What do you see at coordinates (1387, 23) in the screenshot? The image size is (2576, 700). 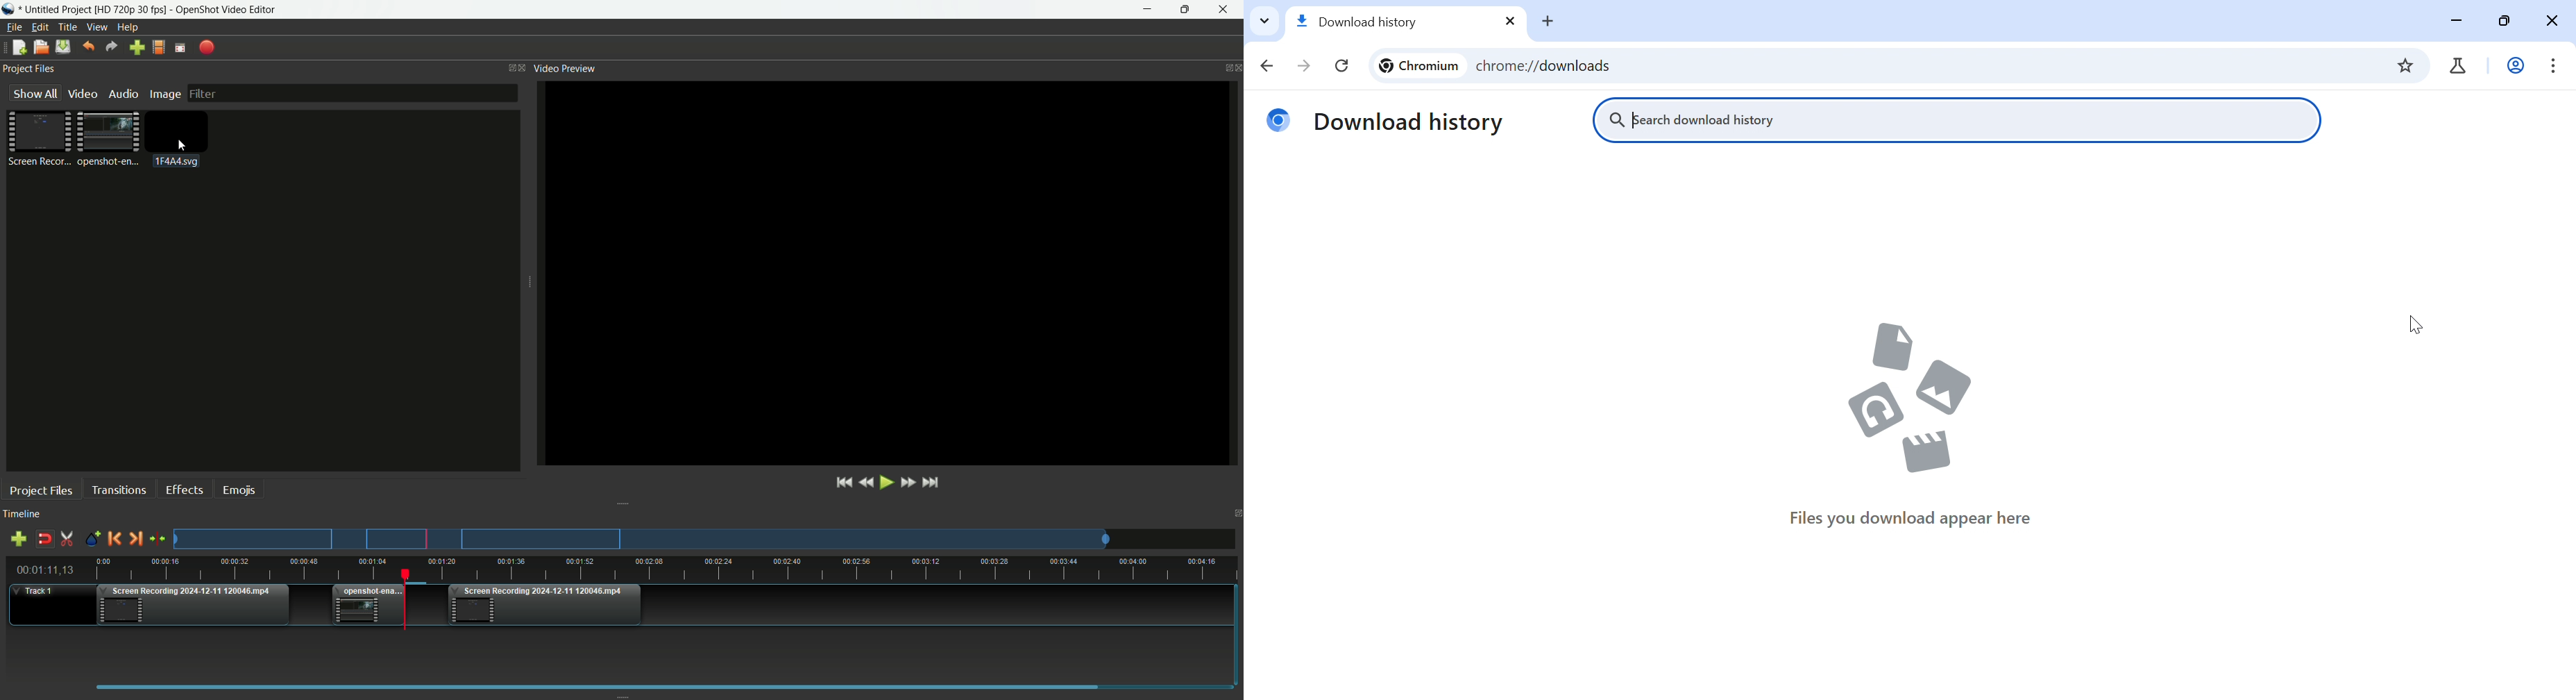 I see `Download history Tab` at bounding box center [1387, 23].